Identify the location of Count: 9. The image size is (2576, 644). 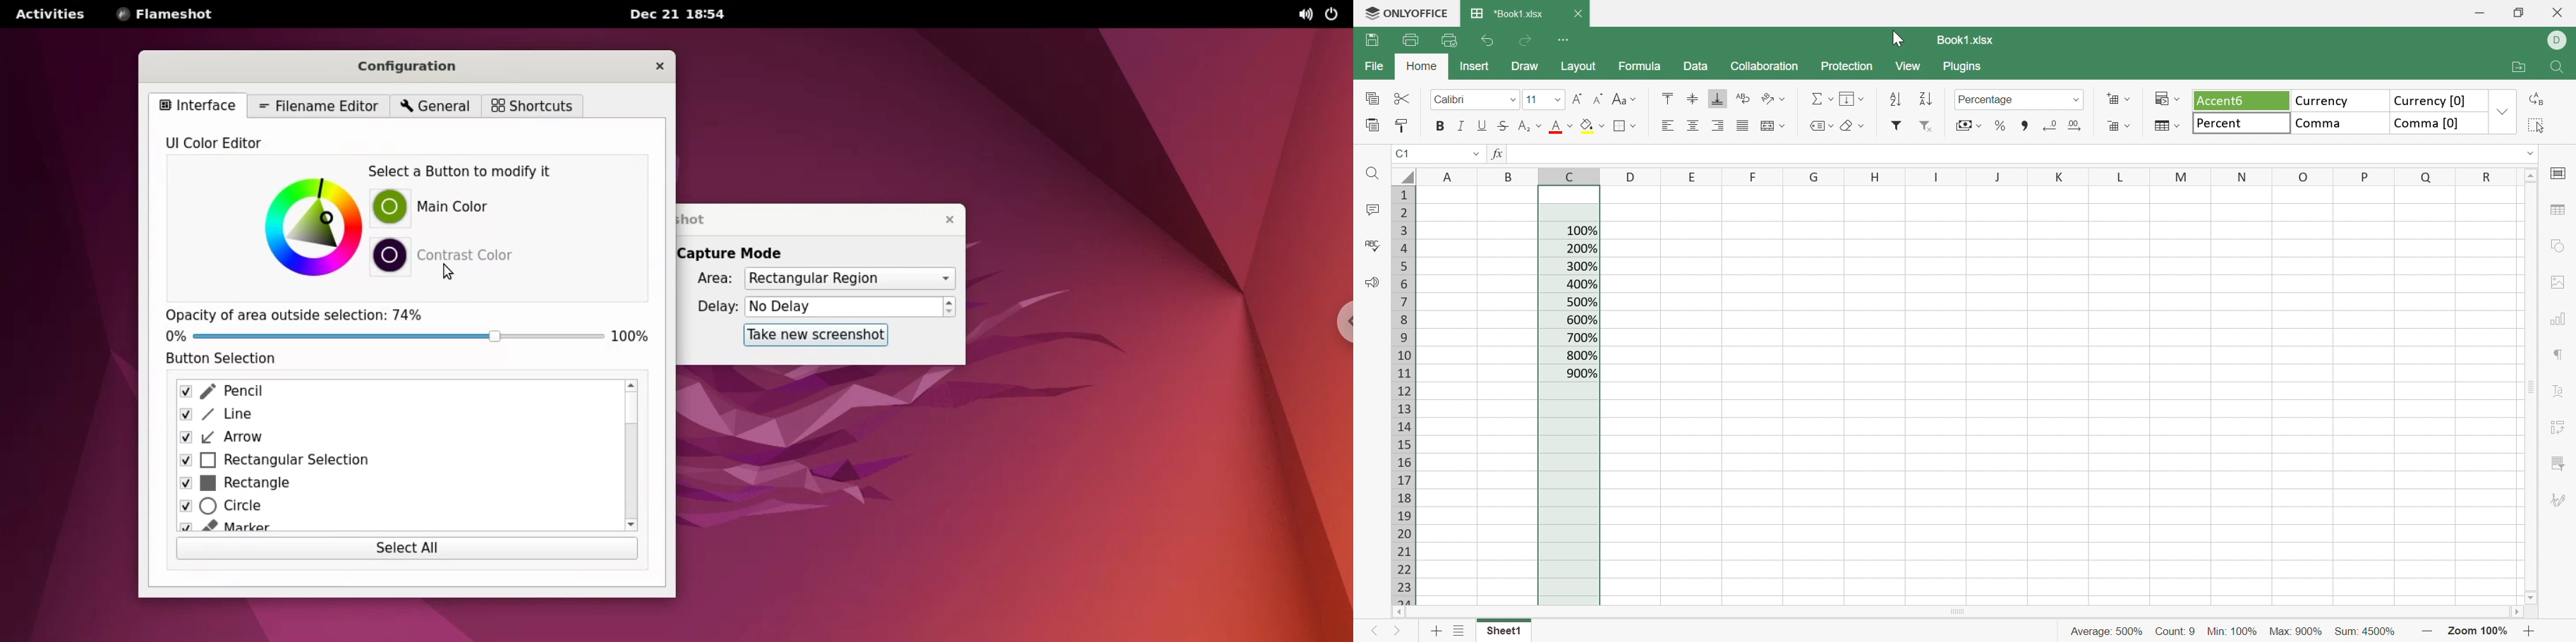
(2176, 631).